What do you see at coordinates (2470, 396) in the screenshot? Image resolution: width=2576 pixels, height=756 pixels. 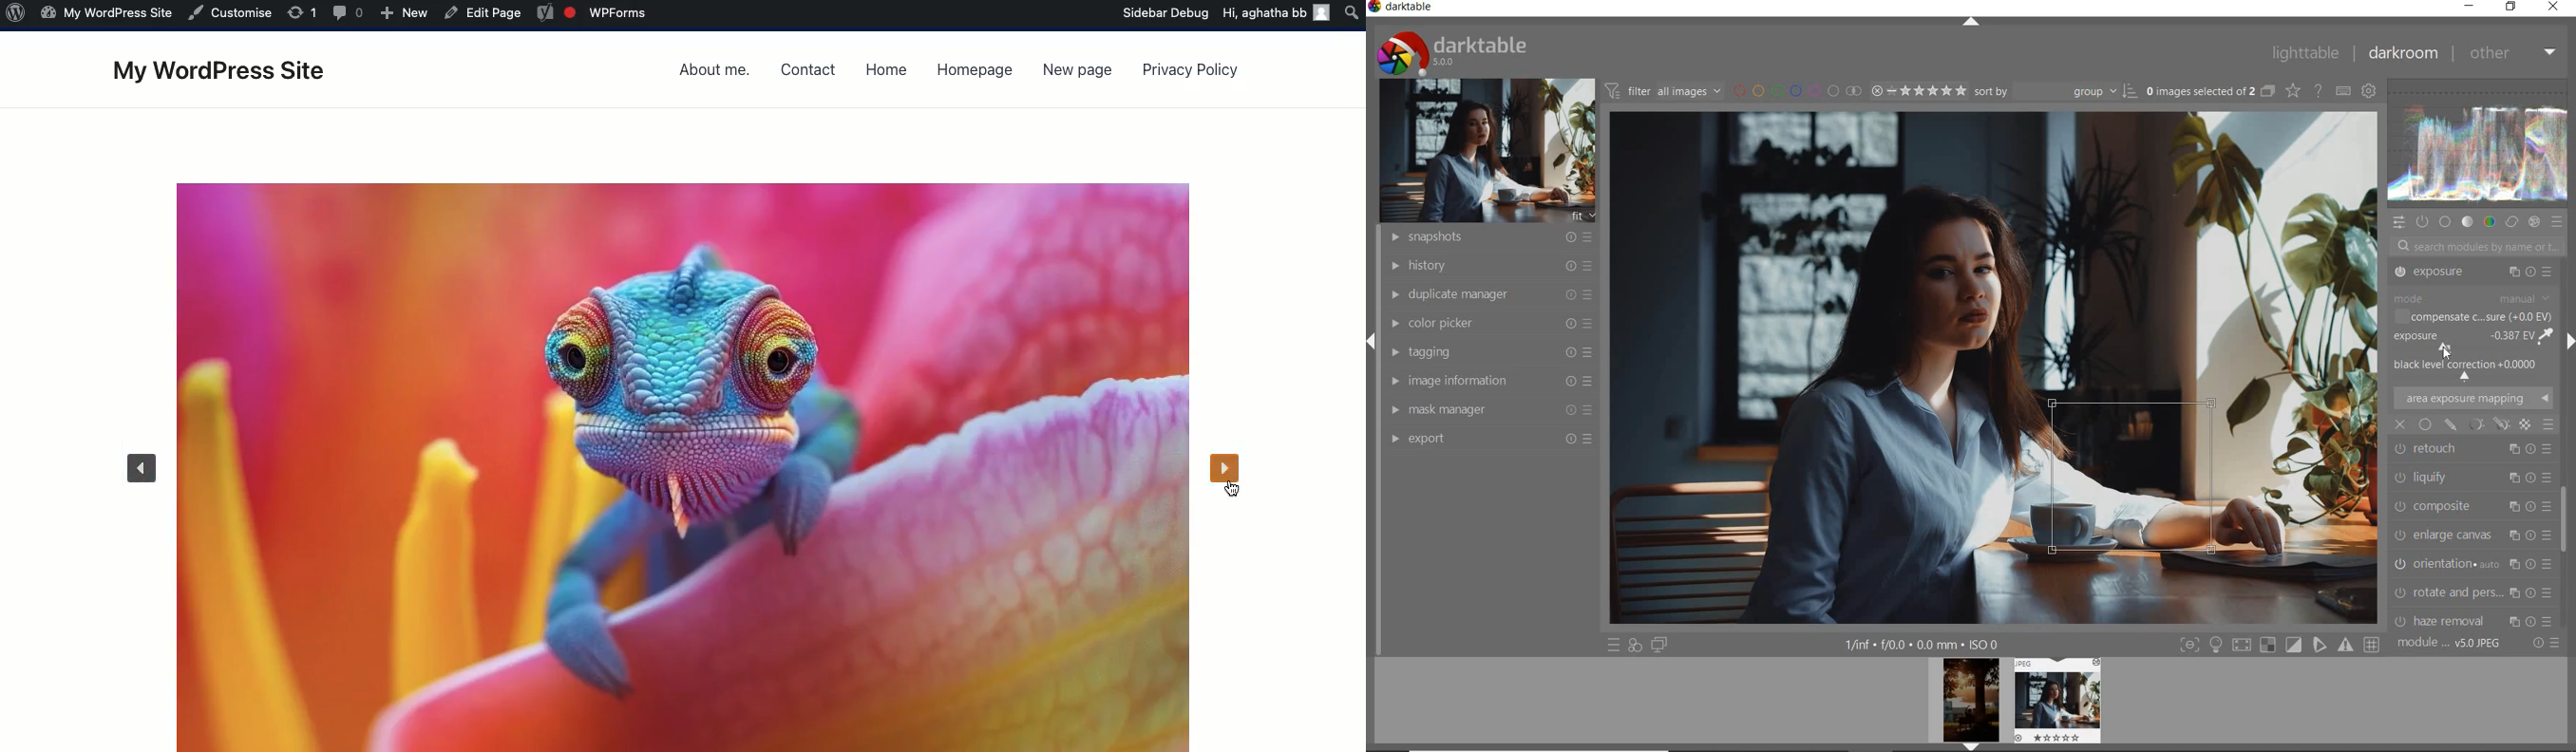 I see `LIQUIFY` at bounding box center [2470, 396].